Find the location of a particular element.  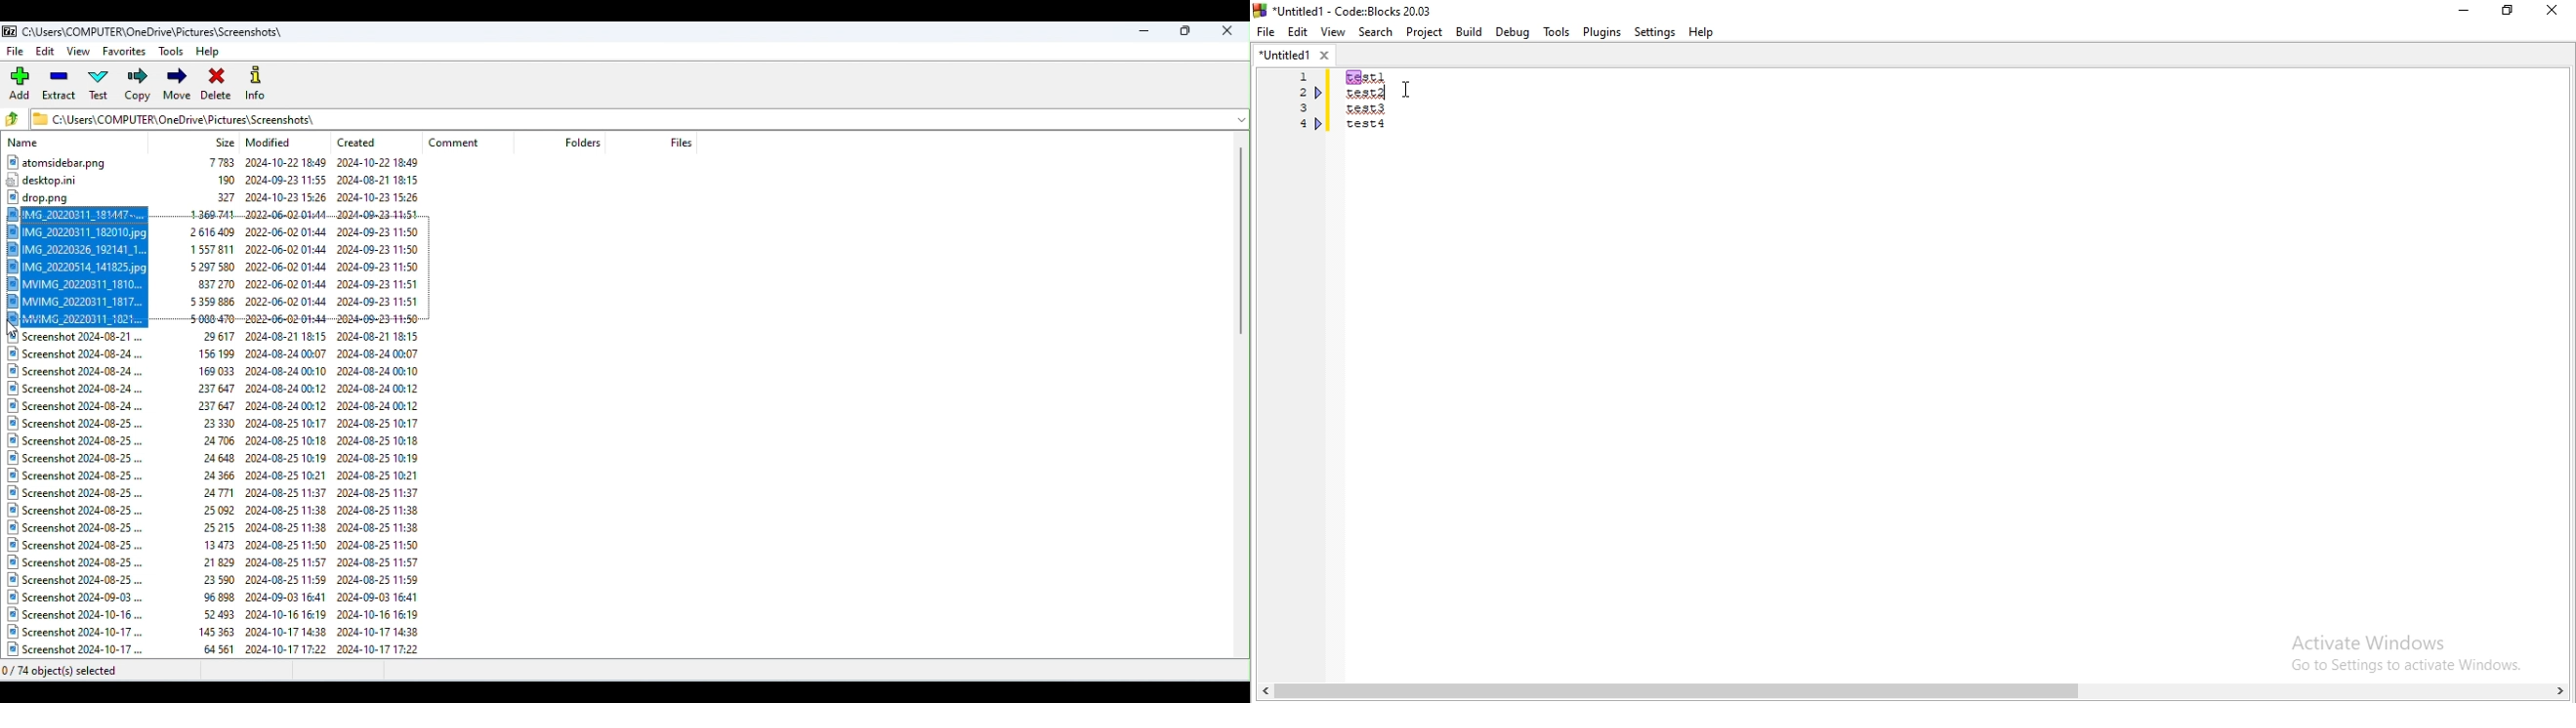

Cursor is located at coordinates (13, 332).